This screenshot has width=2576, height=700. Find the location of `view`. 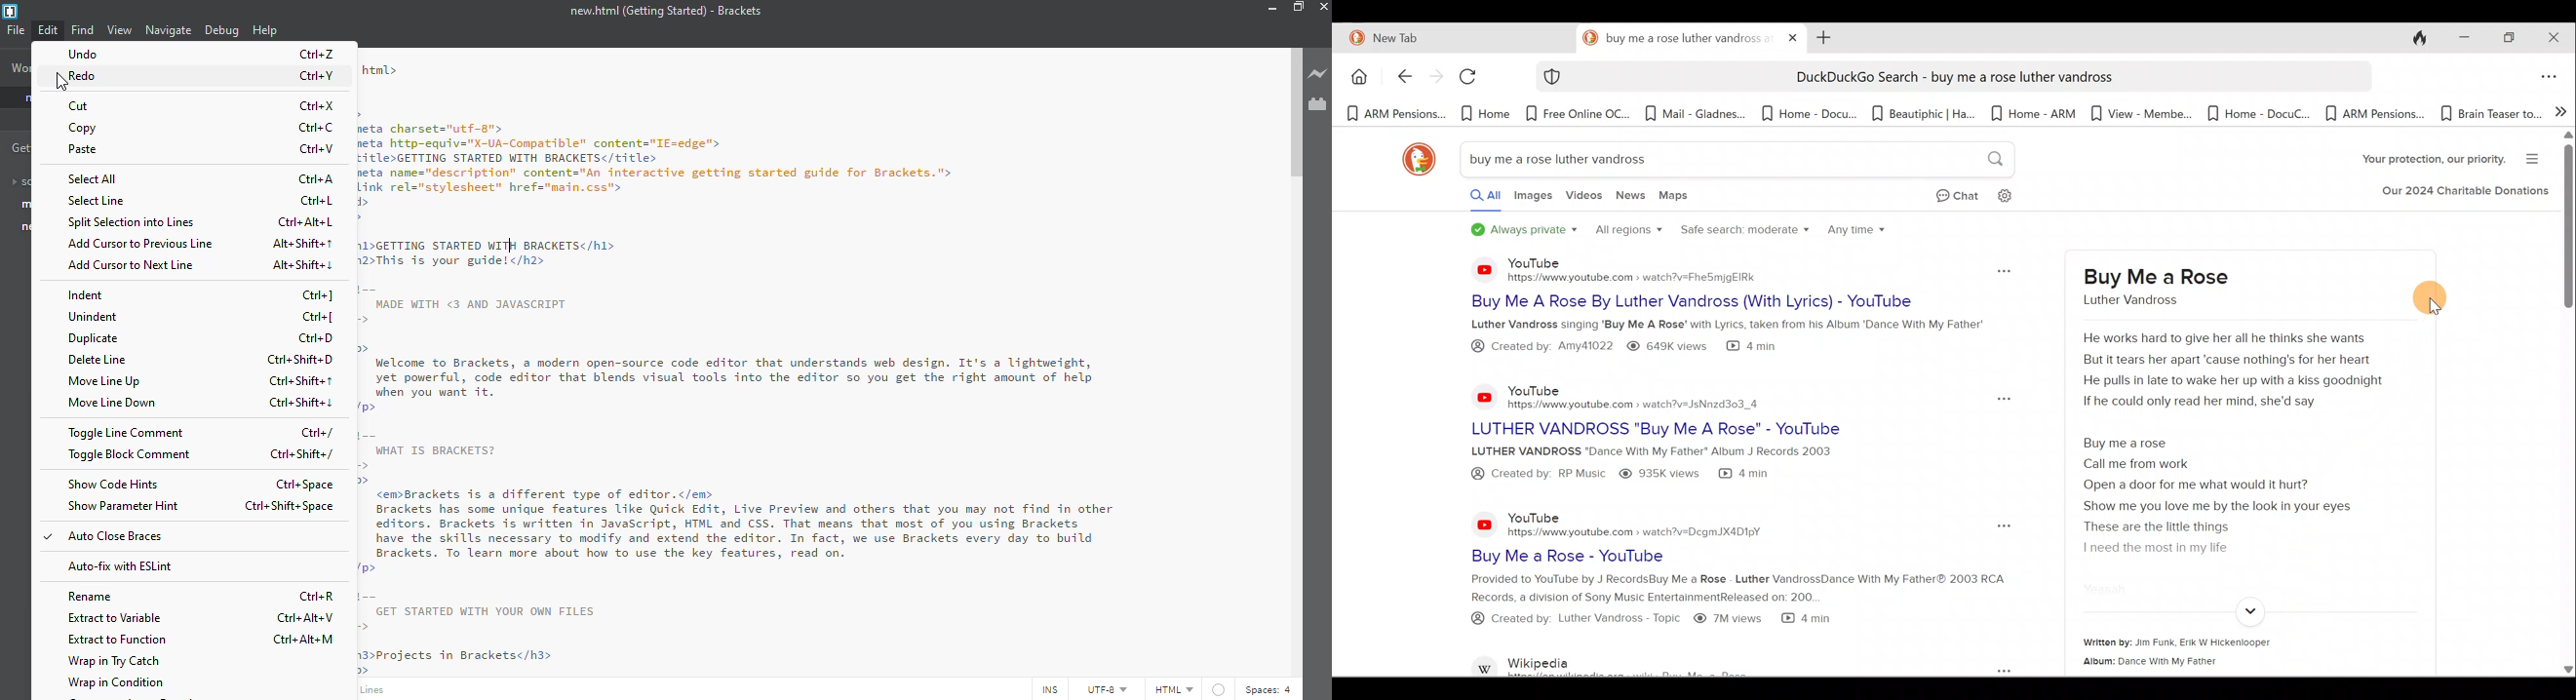

view is located at coordinates (119, 30).